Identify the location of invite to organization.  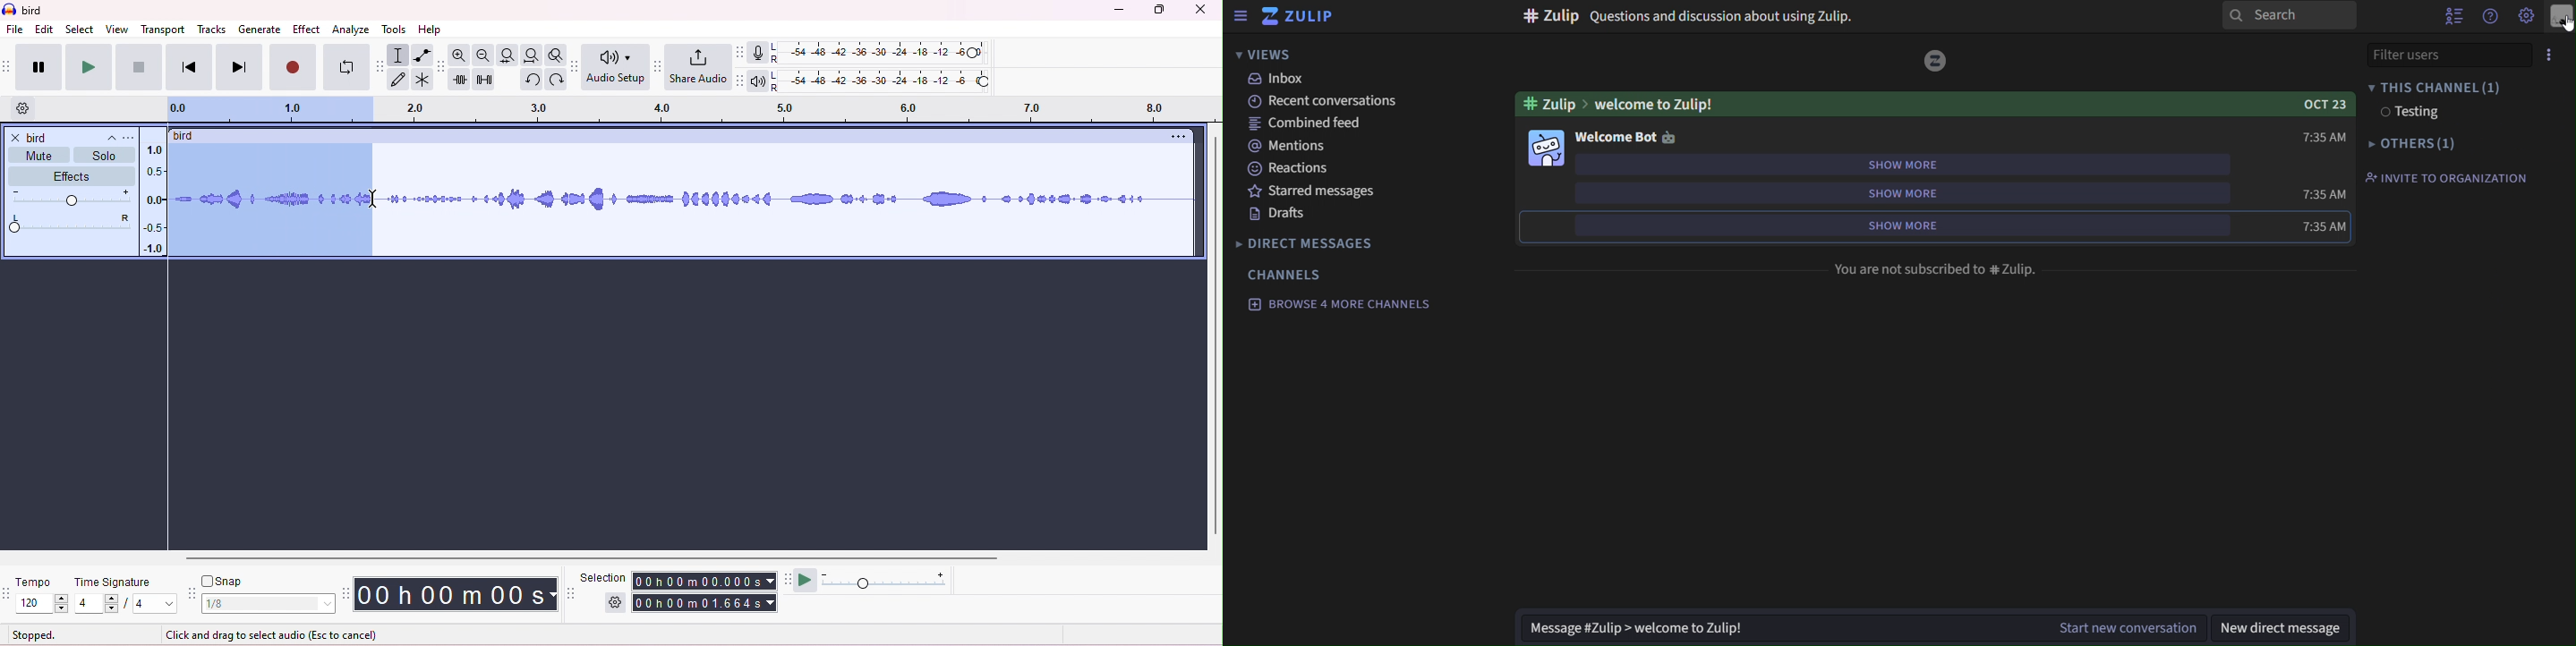
(2446, 179).